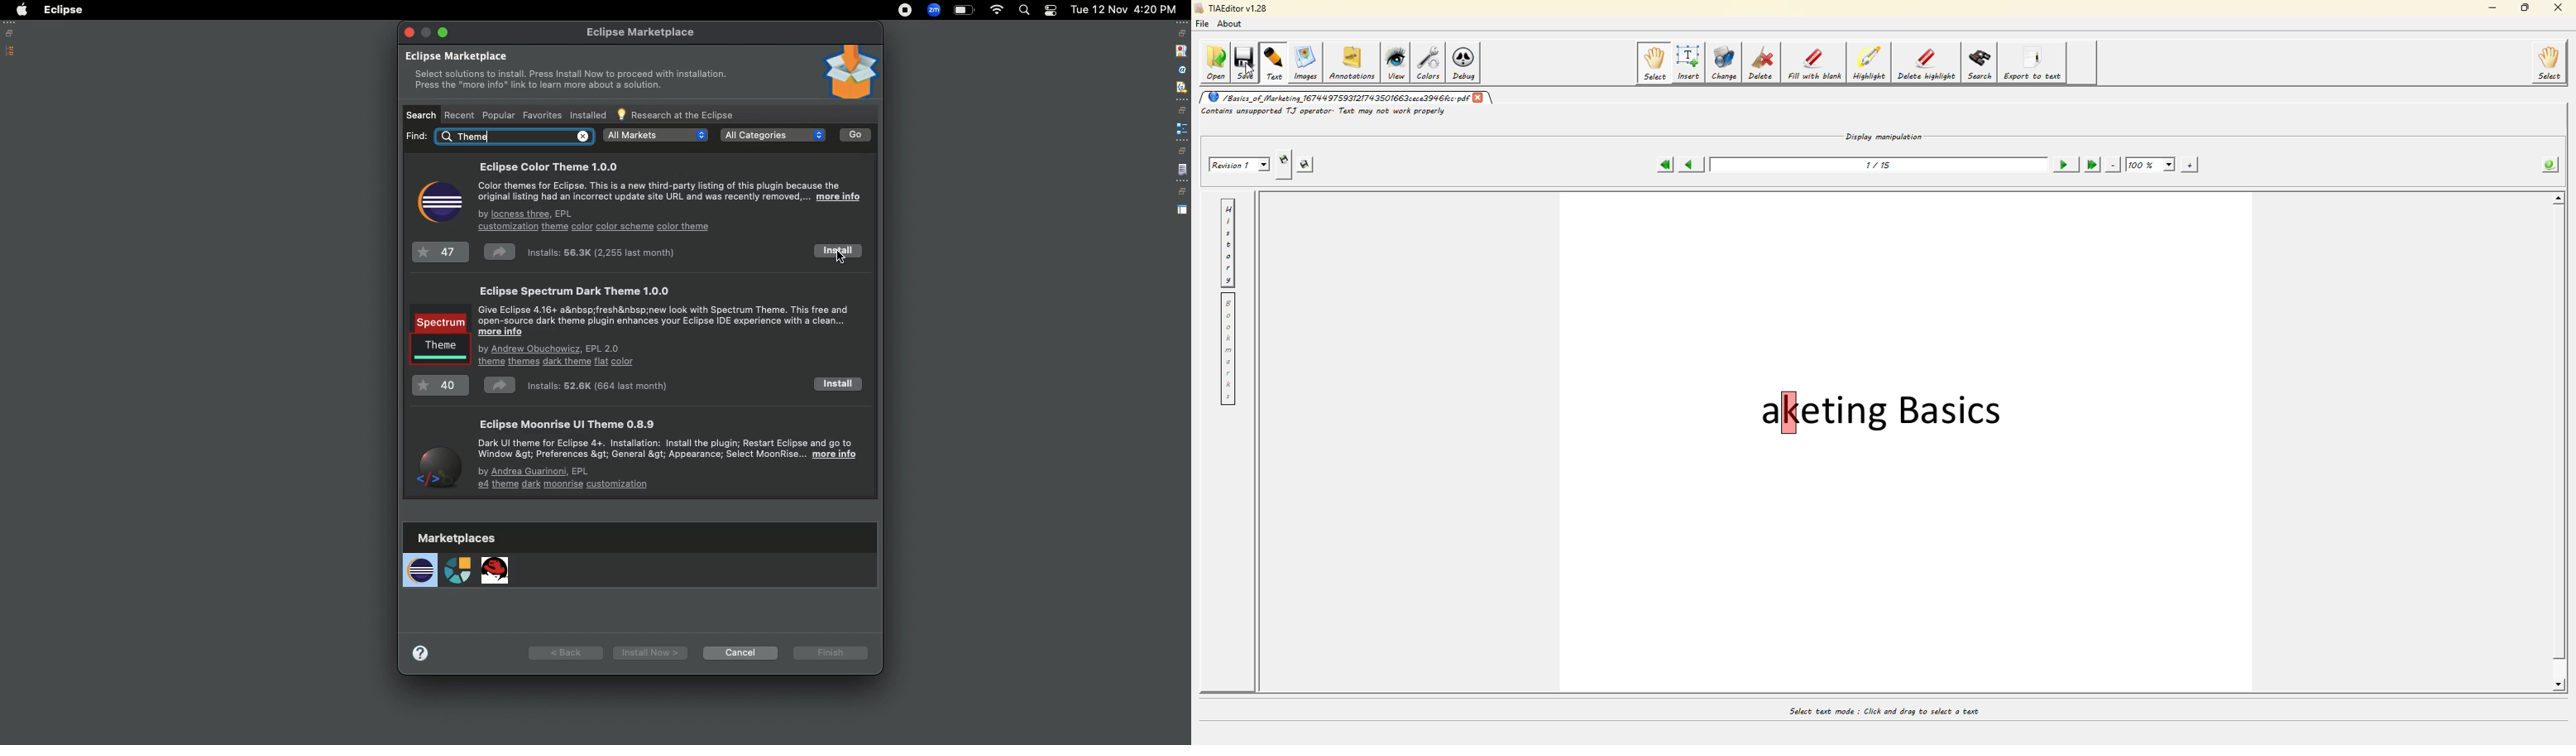 This screenshot has height=756, width=2576. I want to click on attribute, so click(1180, 70).